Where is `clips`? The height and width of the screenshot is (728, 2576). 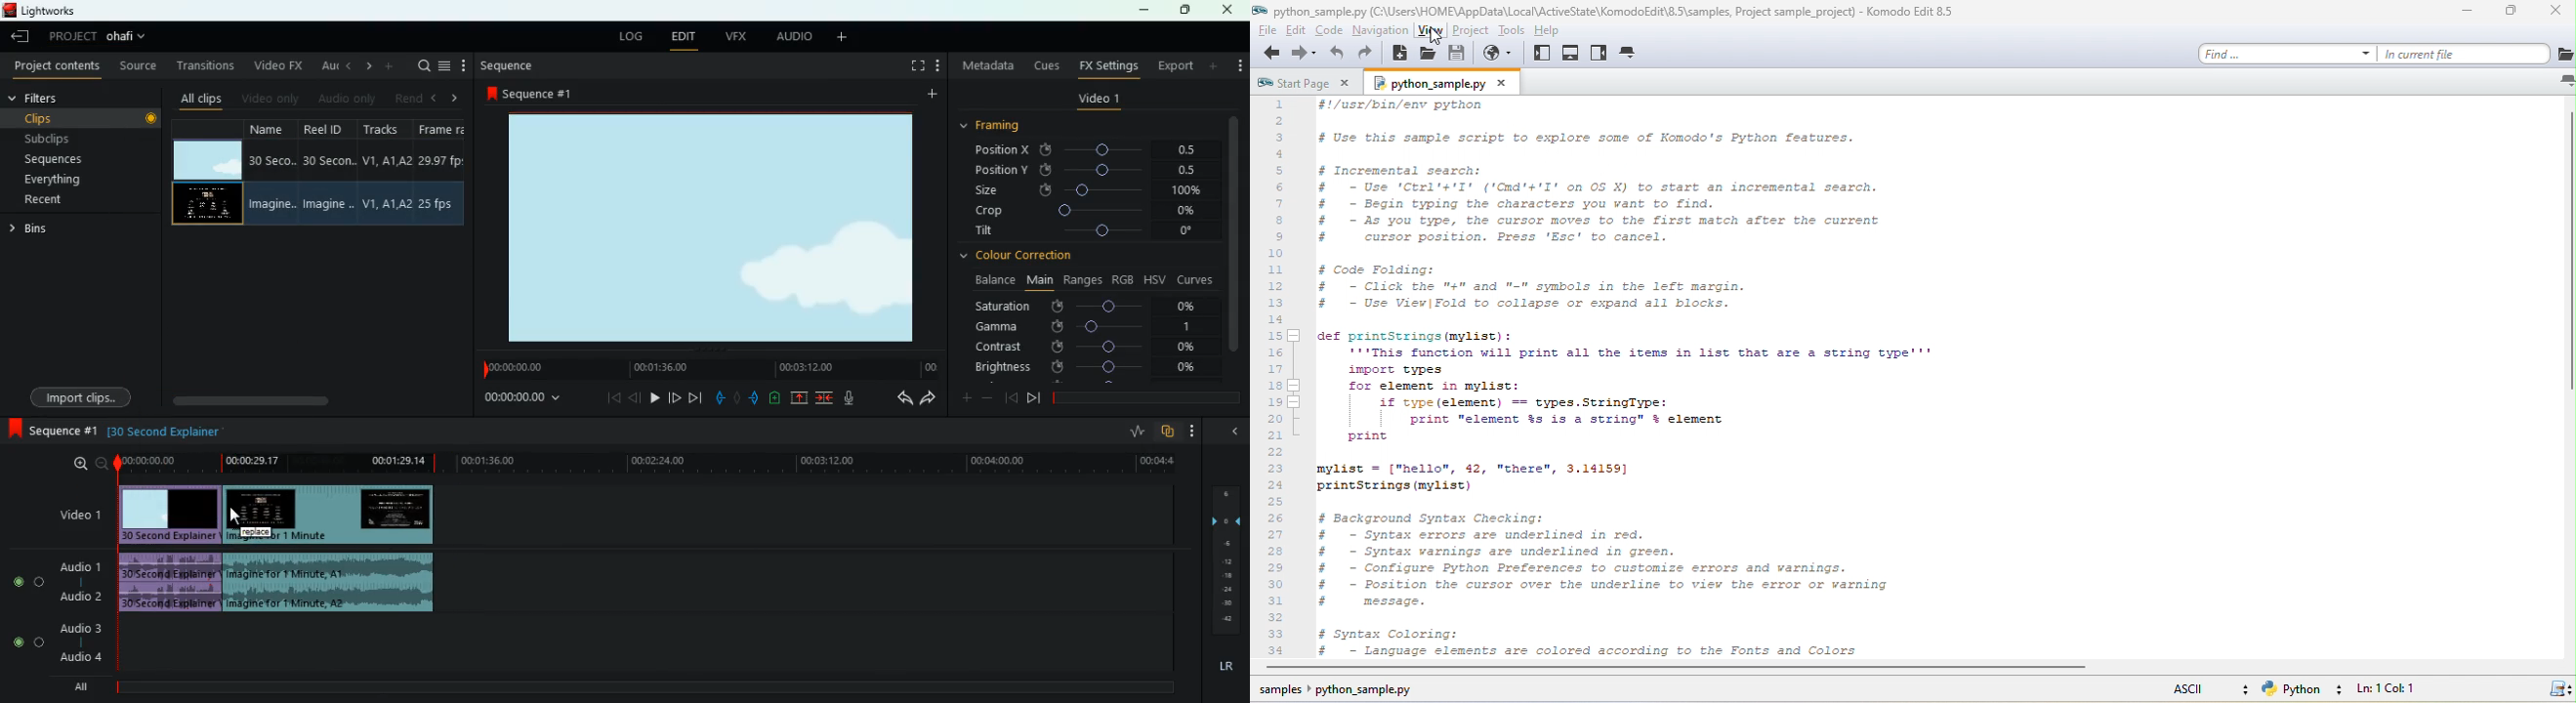
clips is located at coordinates (85, 117).